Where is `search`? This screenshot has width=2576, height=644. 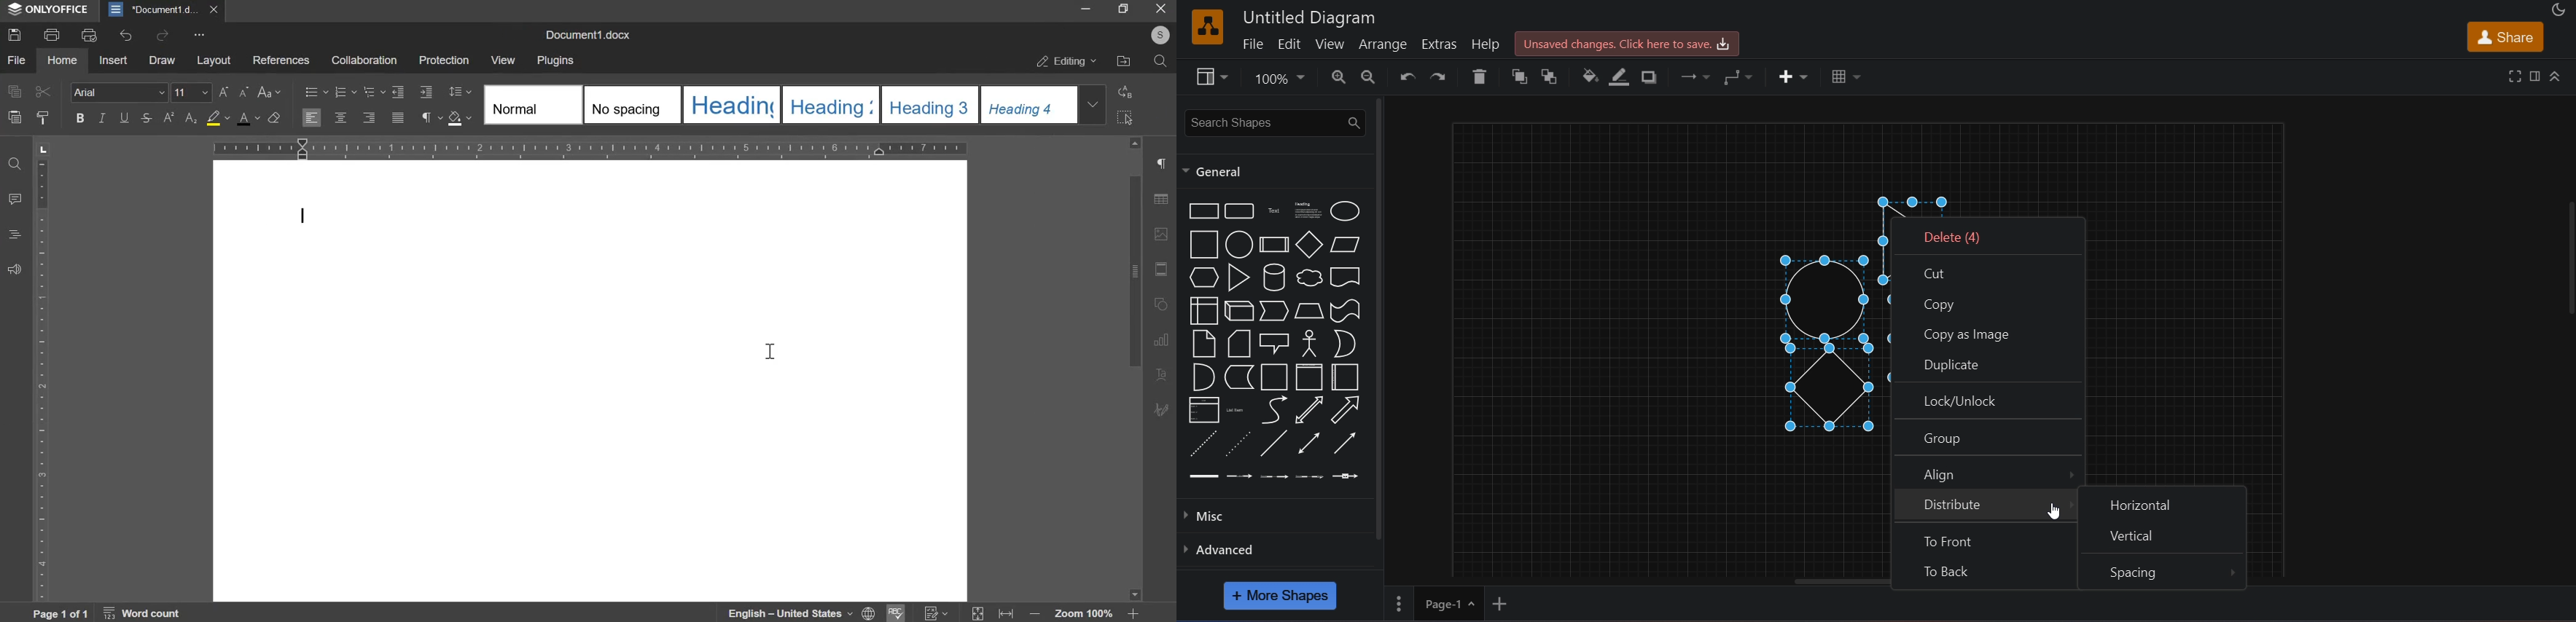 search is located at coordinates (1161, 63).